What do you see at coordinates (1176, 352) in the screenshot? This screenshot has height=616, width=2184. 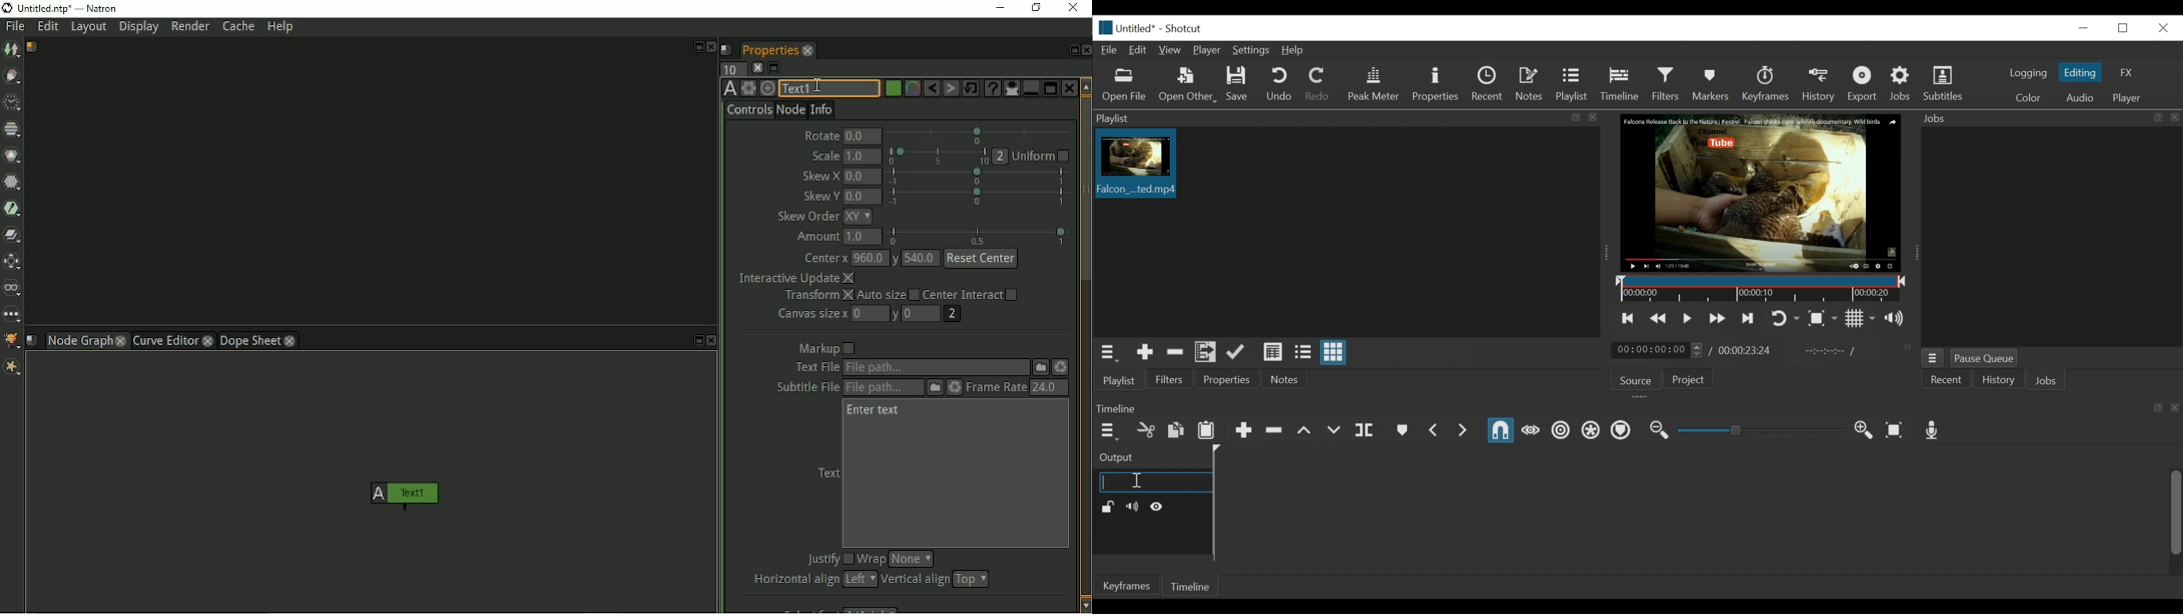 I see `Remove cut` at bounding box center [1176, 352].